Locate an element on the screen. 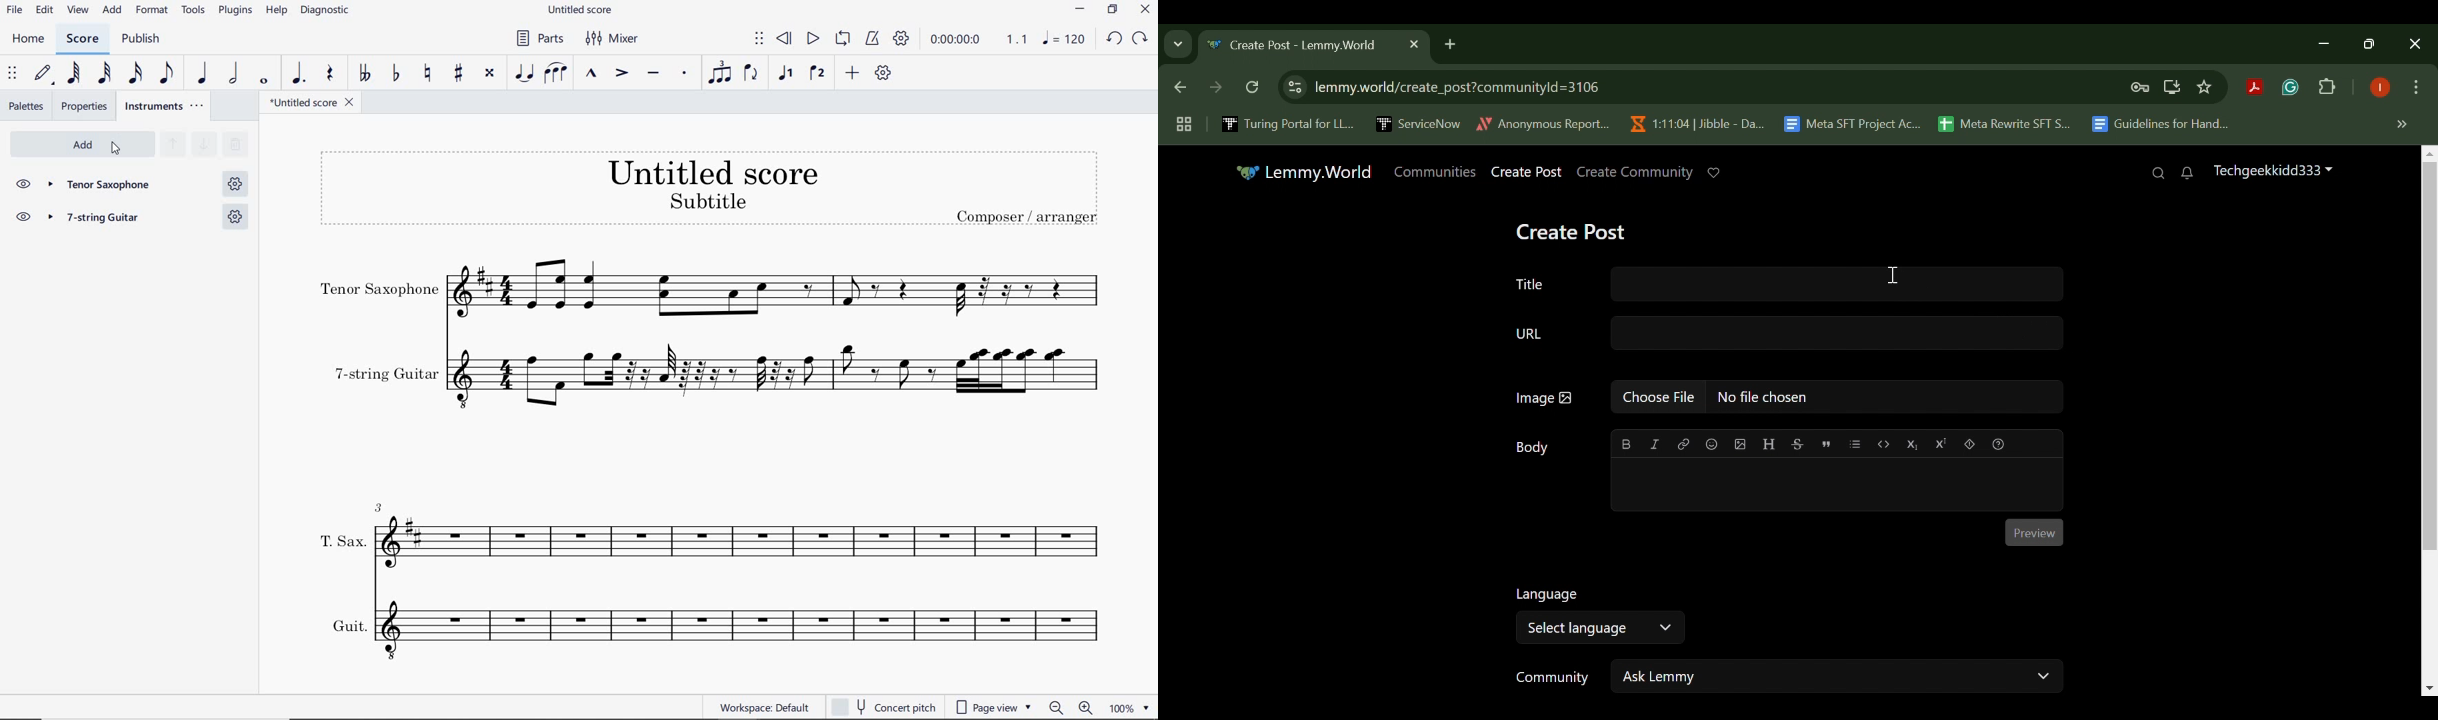  EDIT is located at coordinates (45, 10).